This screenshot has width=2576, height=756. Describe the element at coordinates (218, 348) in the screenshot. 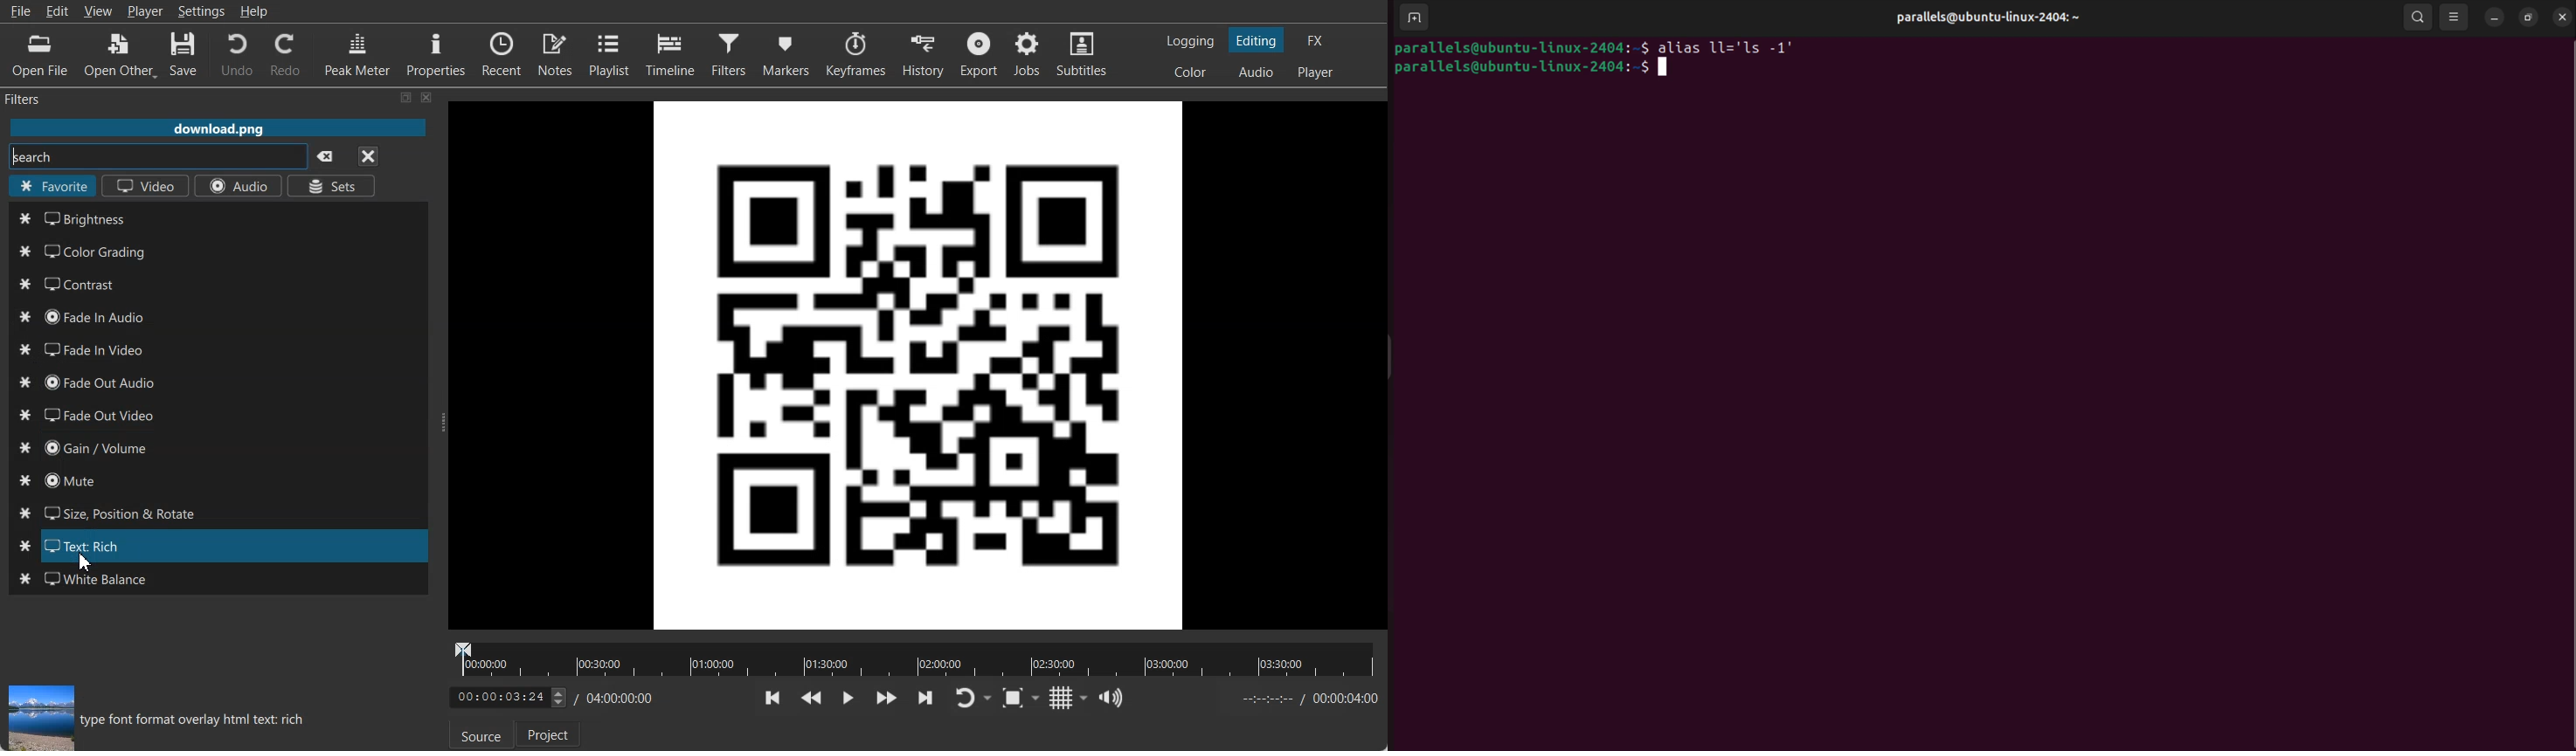

I see `Fade in Video` at that location.